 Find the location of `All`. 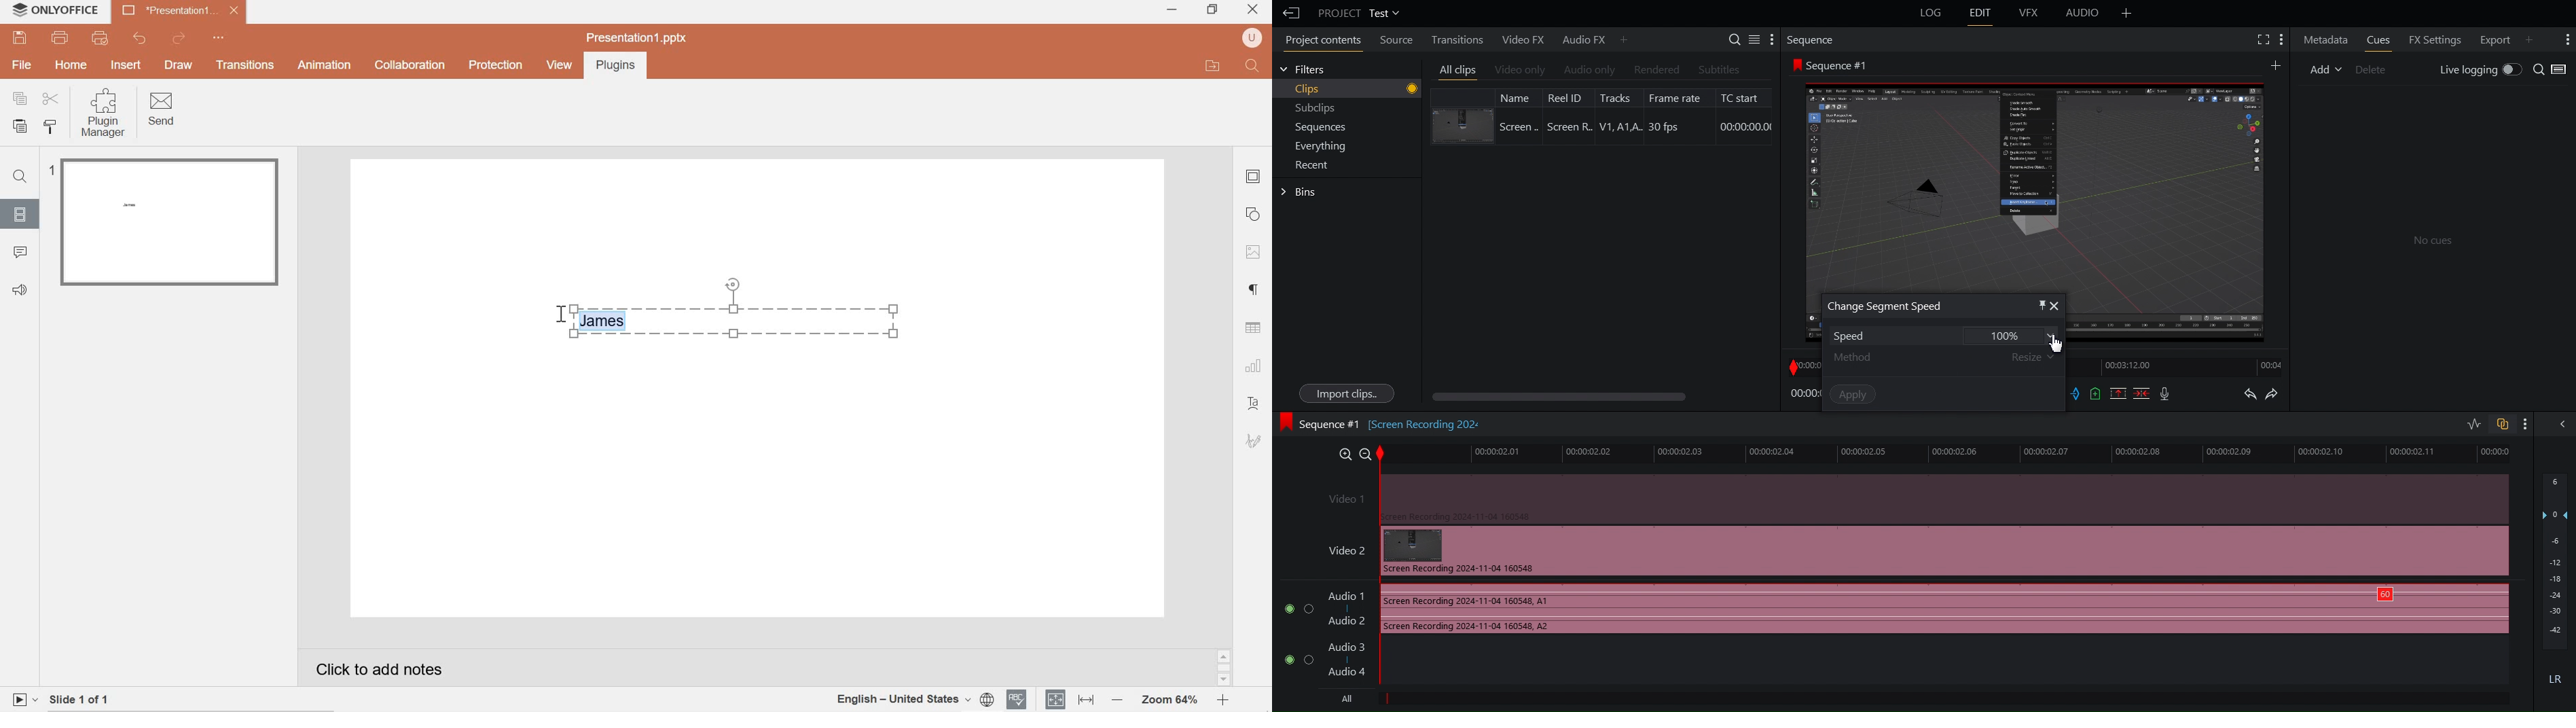

All is located at coordinates (1343, 699).